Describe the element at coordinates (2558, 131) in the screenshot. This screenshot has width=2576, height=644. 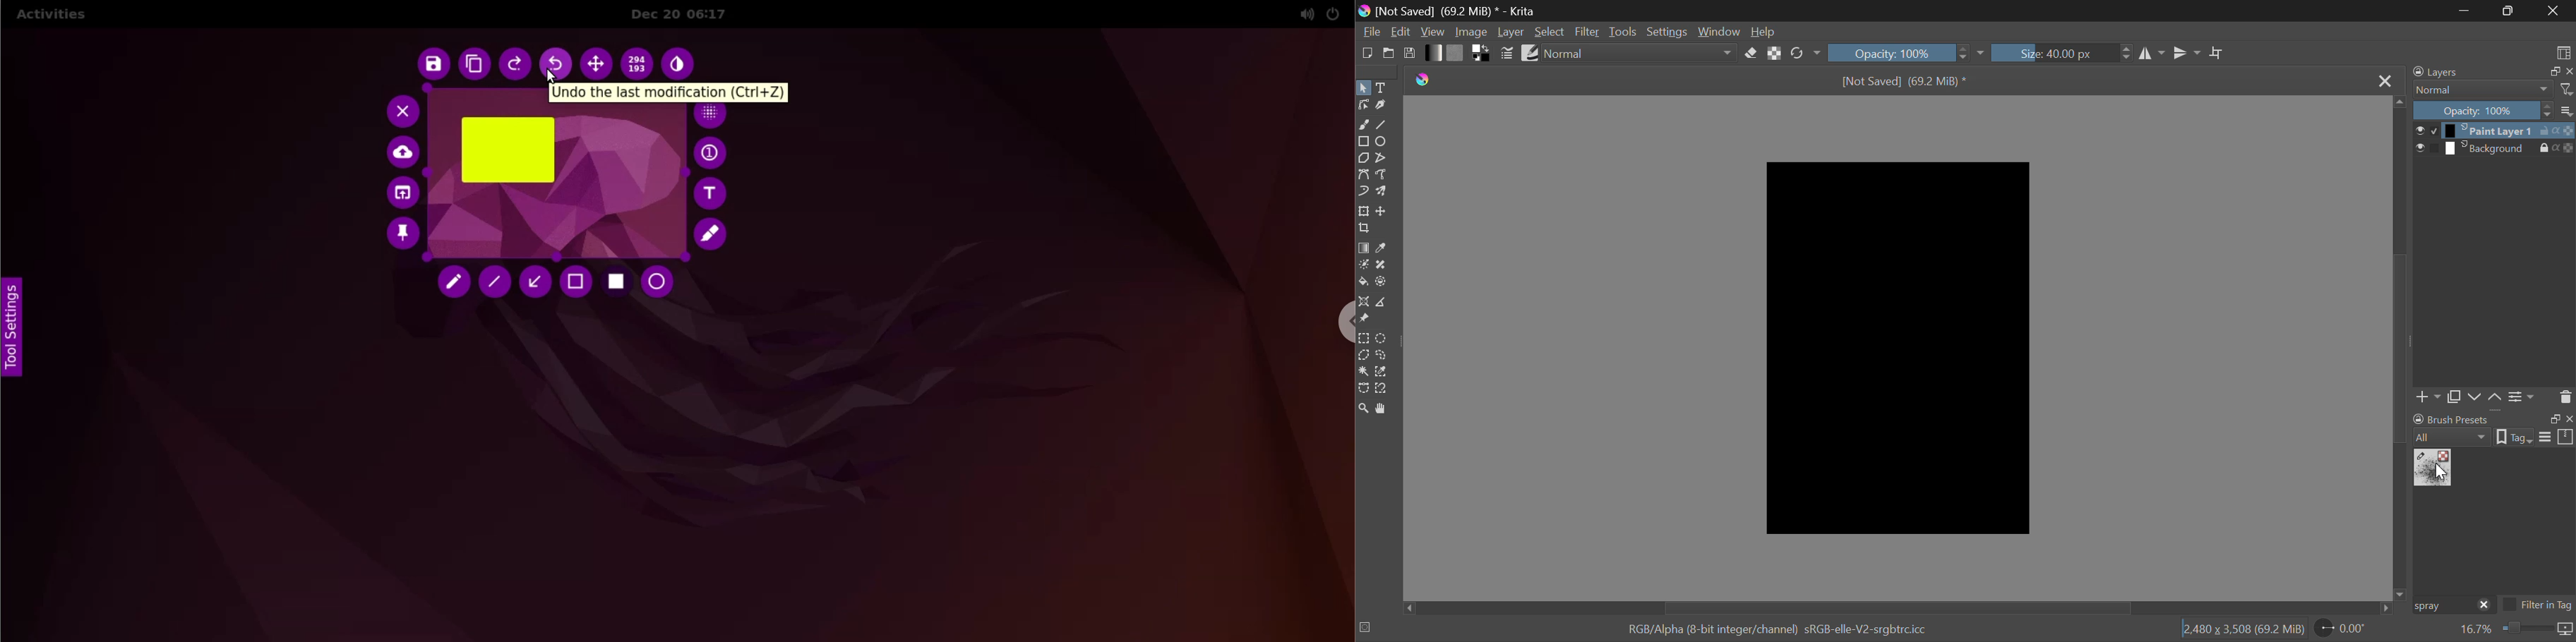
I see `actions` at that location.